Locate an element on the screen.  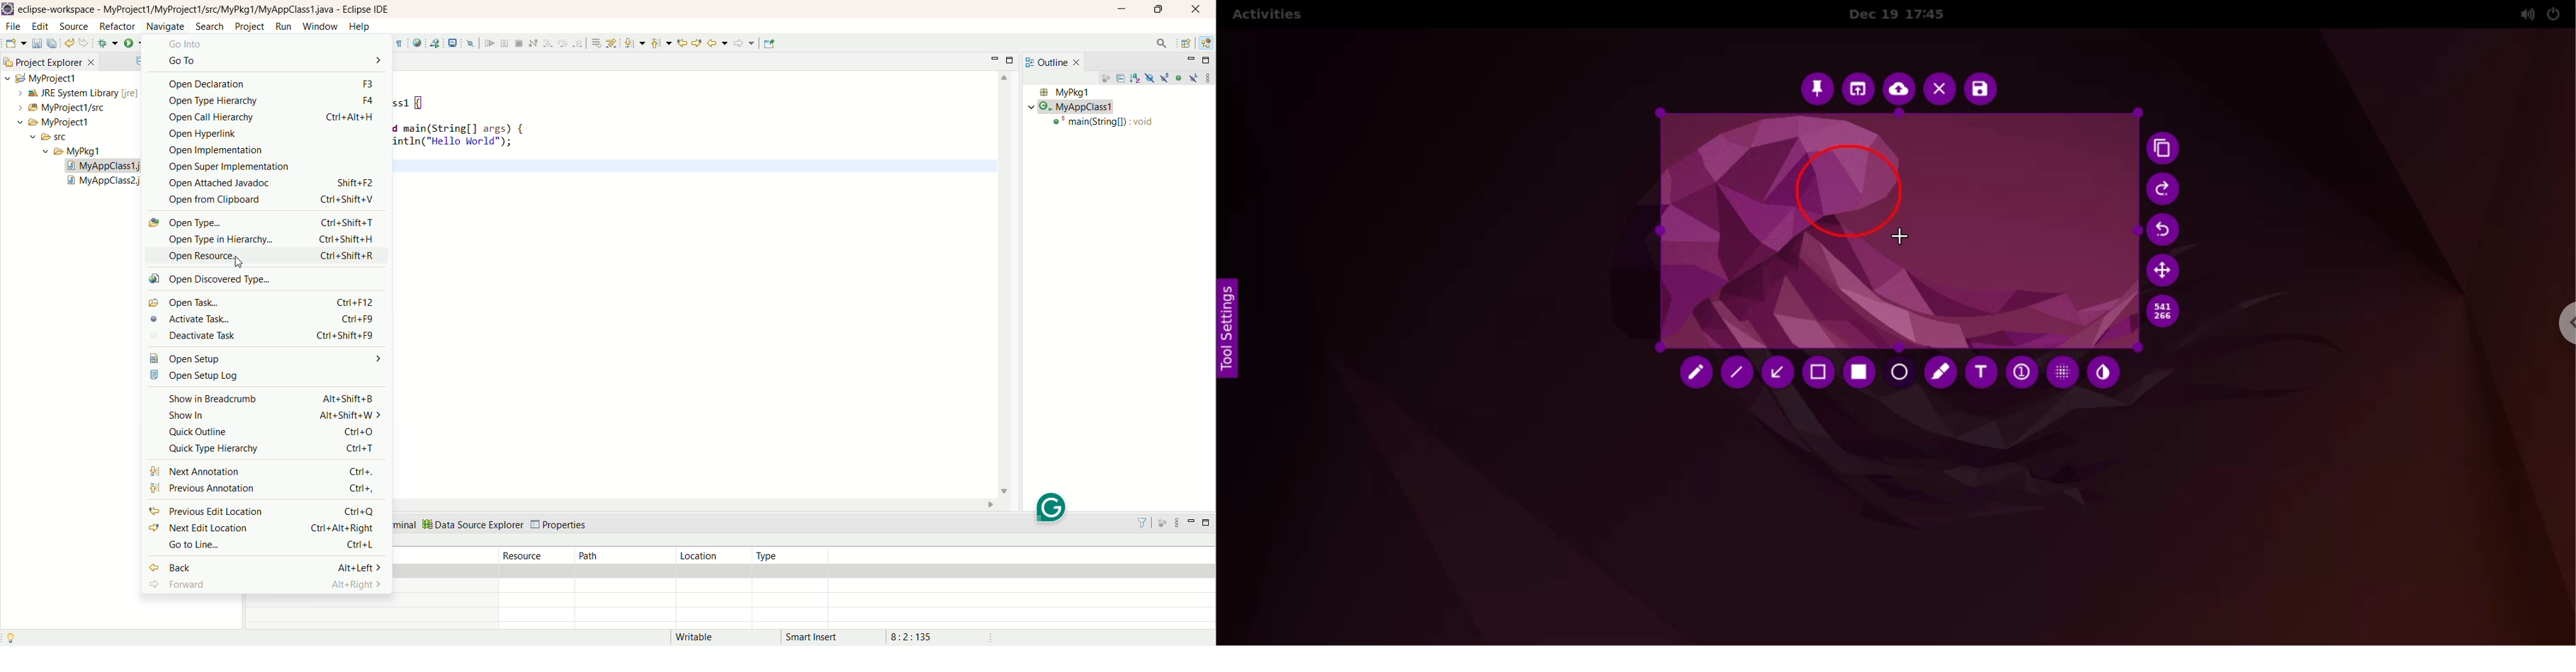
pin is located at coordinates (1817, 88).